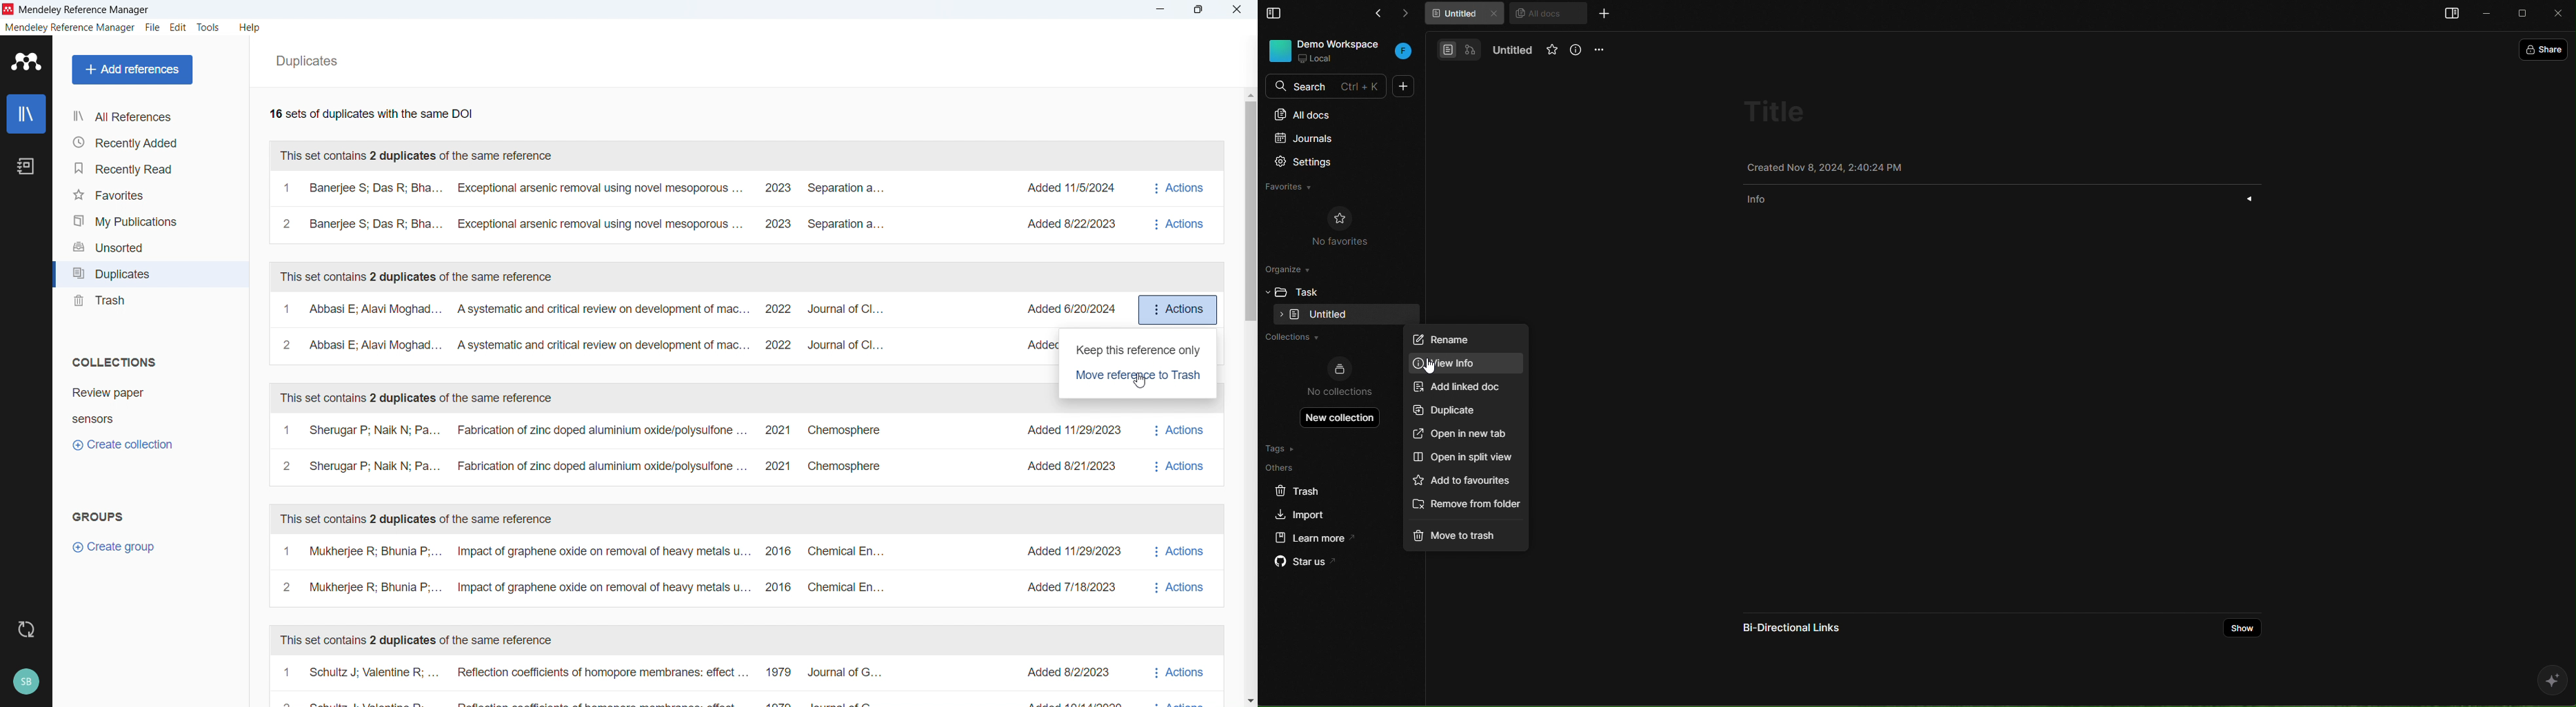  I want to click on A set of duplicates , so click(705, 681).